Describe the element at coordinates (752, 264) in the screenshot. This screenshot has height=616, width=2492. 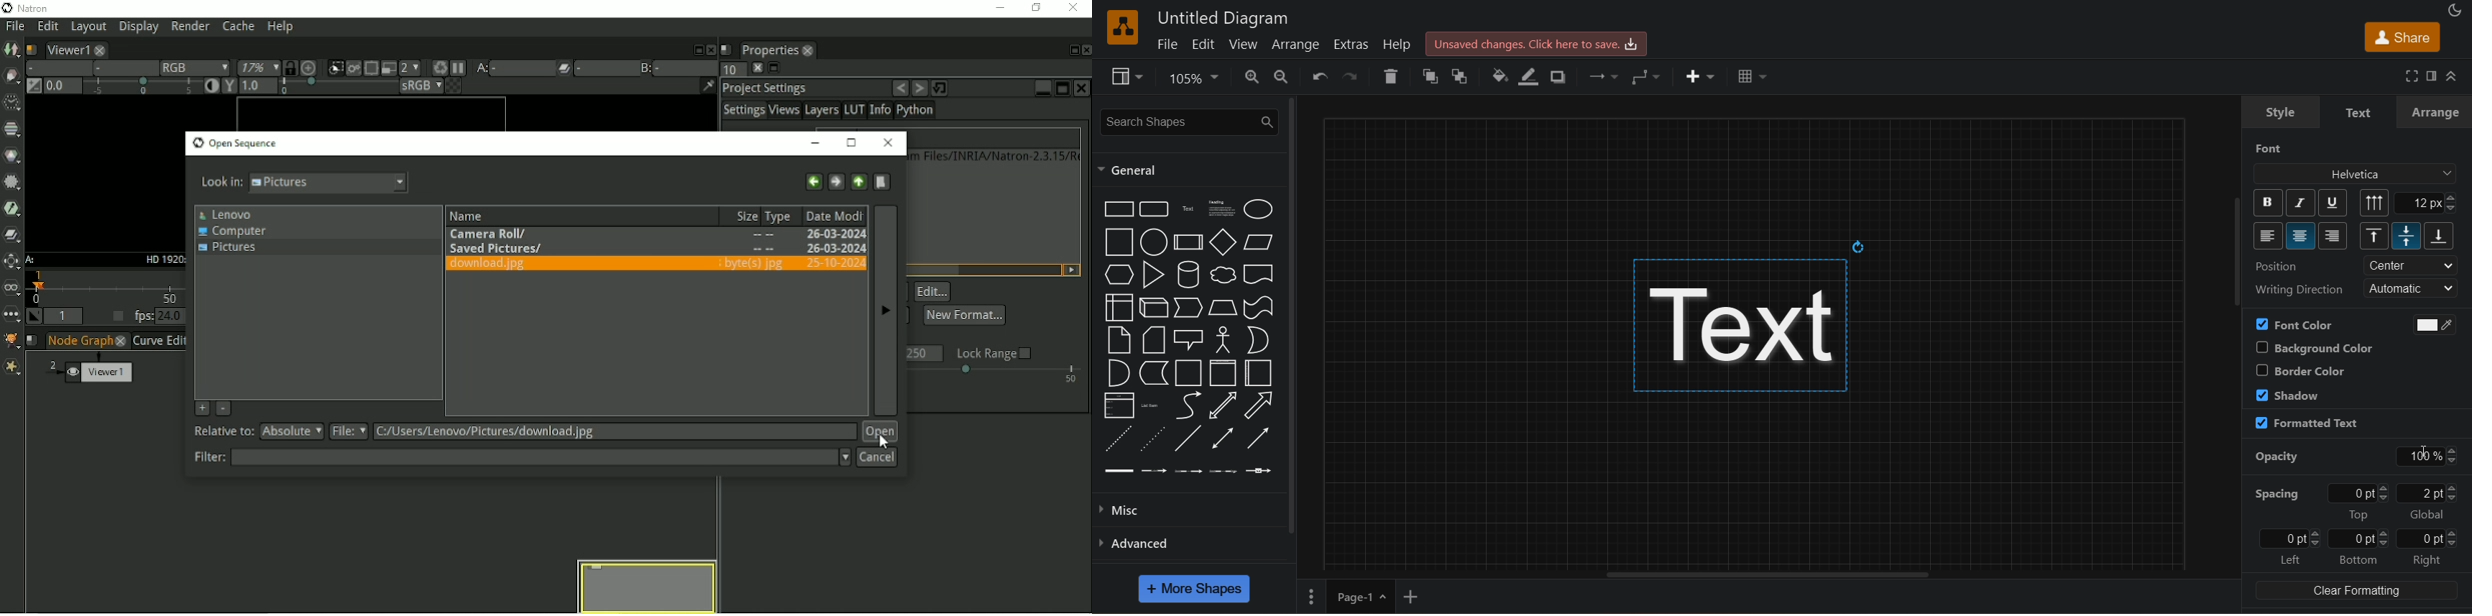
I see `byte(s) jpg` at that location.